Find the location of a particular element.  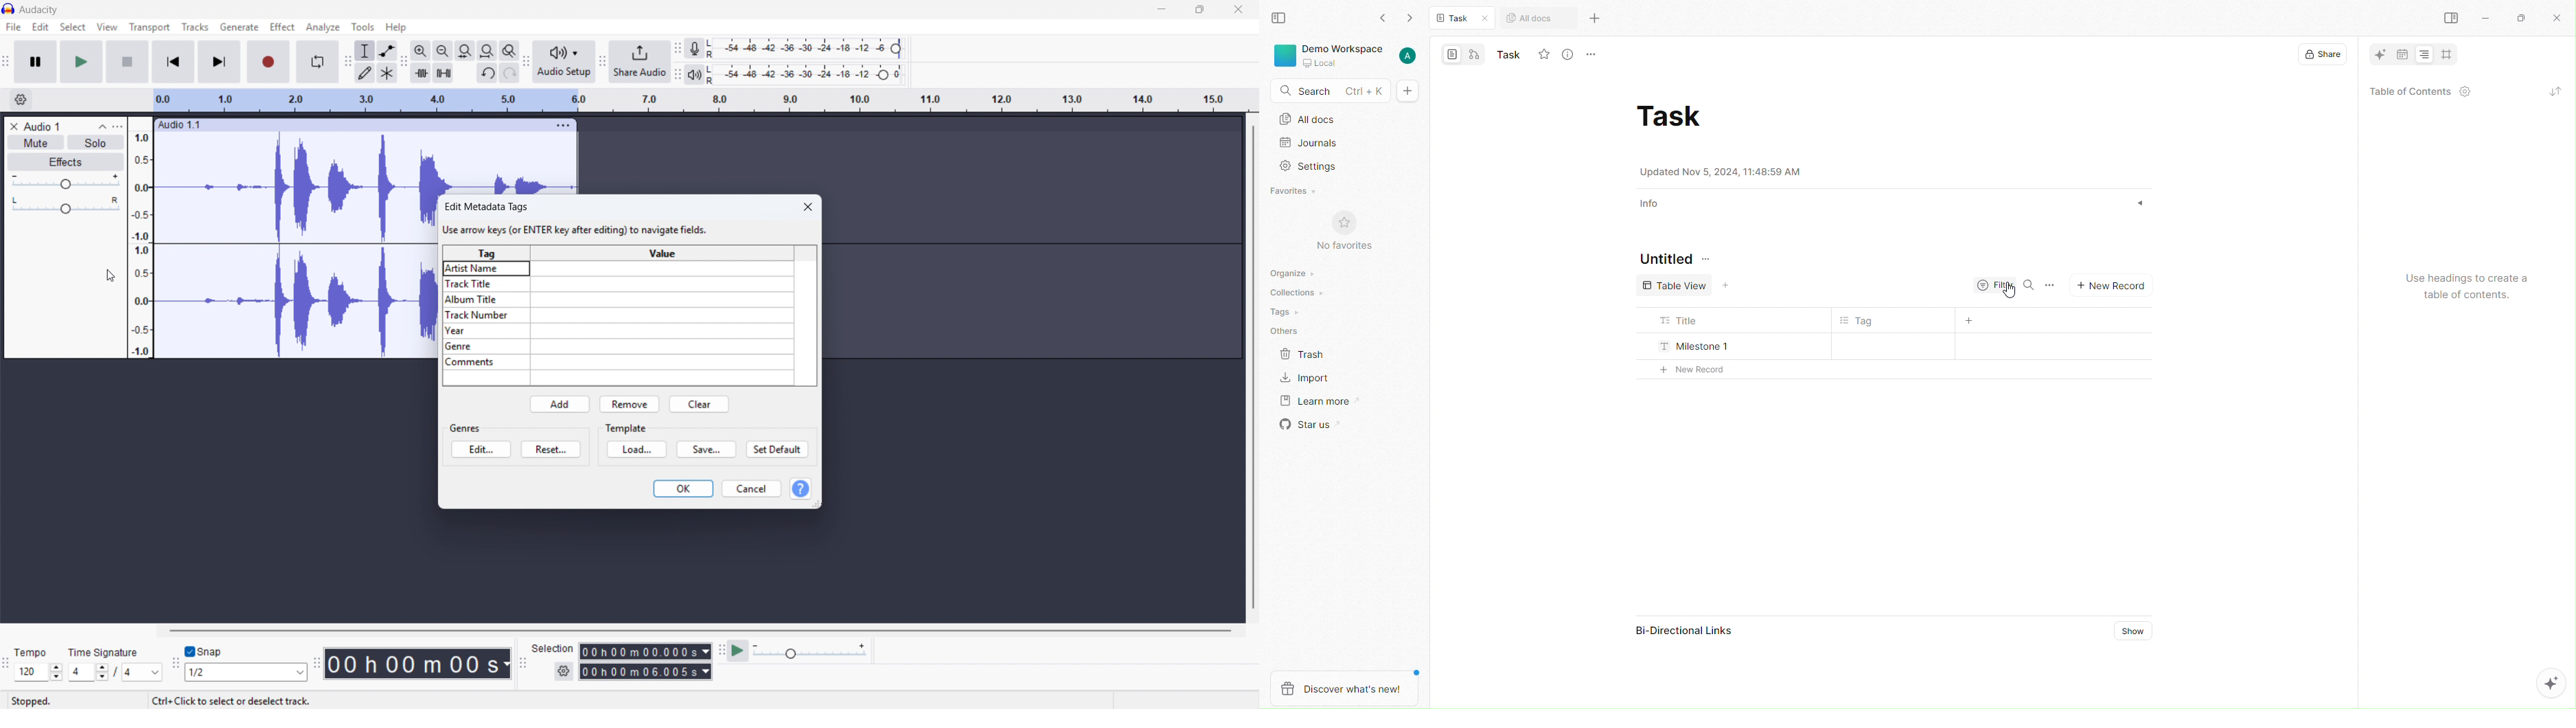

Info is located at coordinates (1652, 203).